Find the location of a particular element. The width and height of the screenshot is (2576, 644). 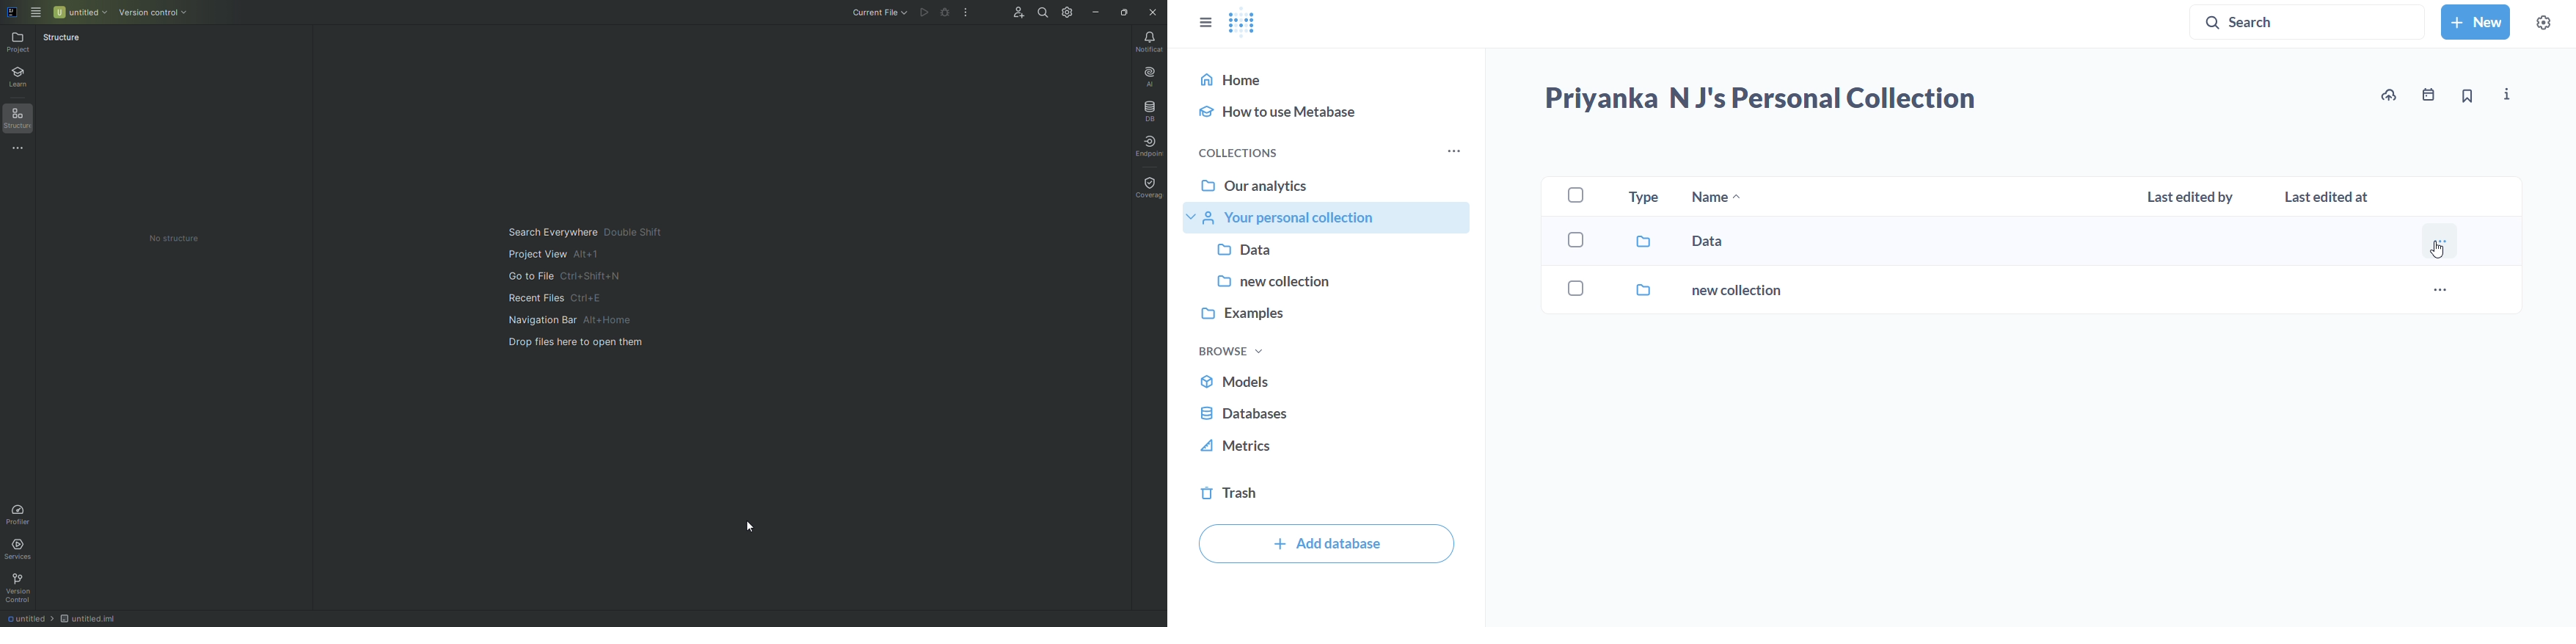

Services is located at coordinates (25, 547).